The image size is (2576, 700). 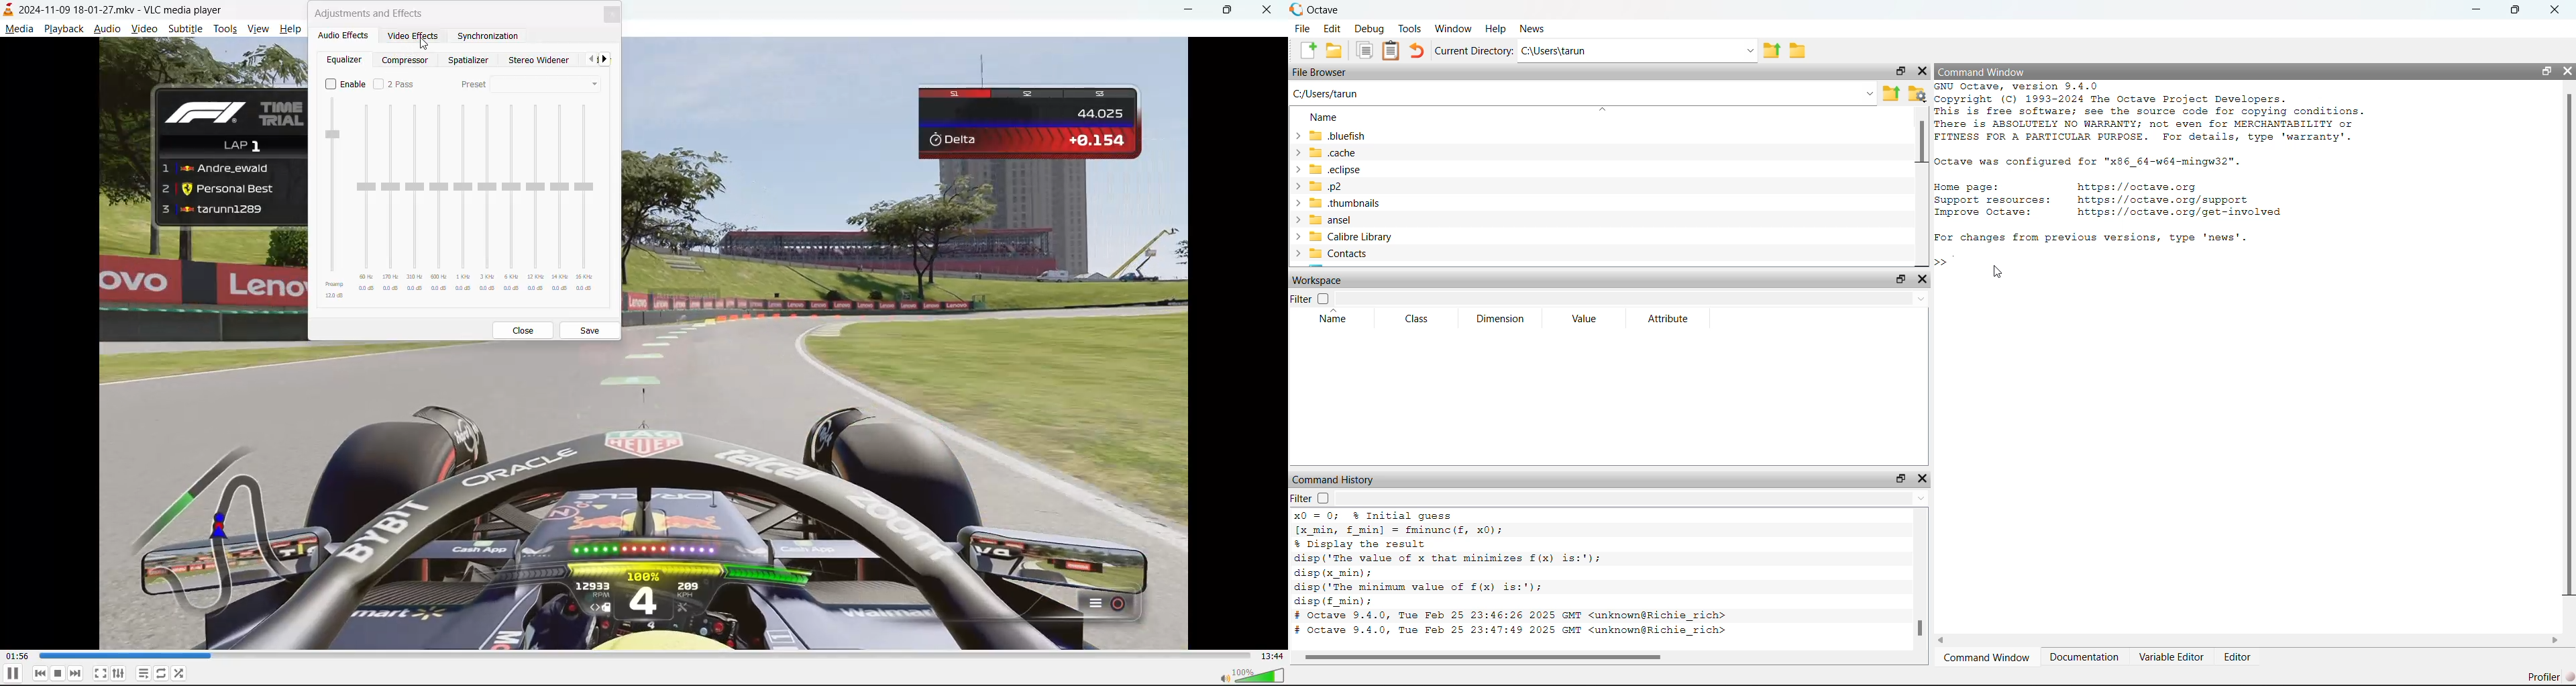 What do you see at coordinates (101, 673) in the screenshot?
I see `fullscreen` at bounding box center [101, 673].